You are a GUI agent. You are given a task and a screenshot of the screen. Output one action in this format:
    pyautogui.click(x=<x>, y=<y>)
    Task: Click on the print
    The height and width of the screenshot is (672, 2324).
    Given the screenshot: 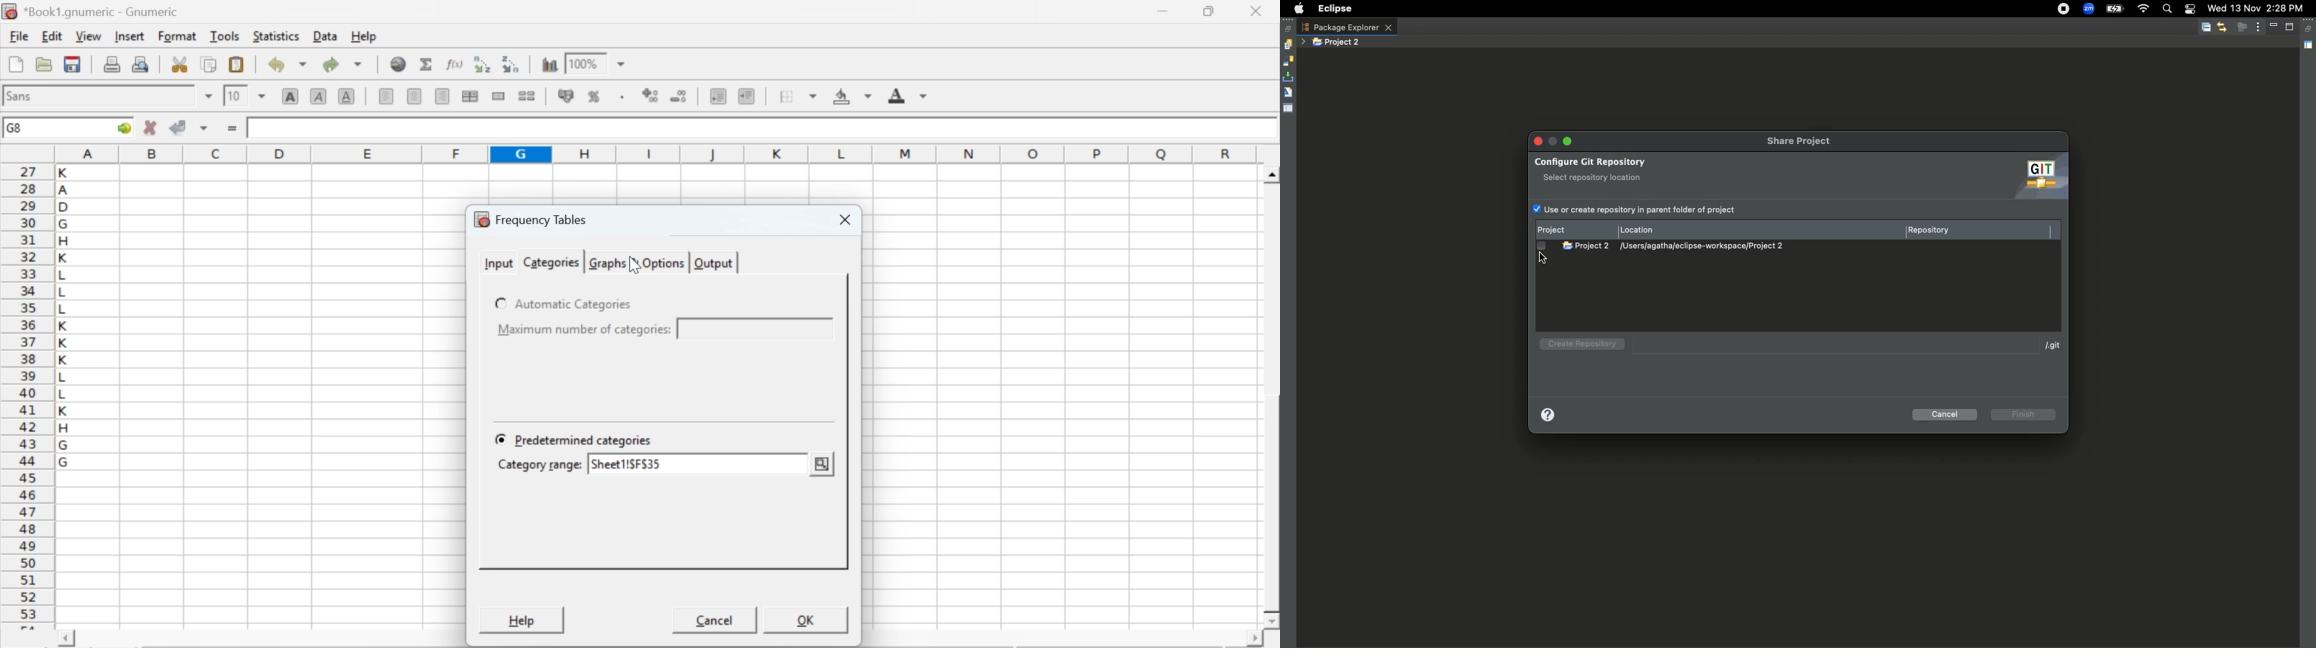 What is the action you would take?
    pyautogui.click(x=112, y=63)
    